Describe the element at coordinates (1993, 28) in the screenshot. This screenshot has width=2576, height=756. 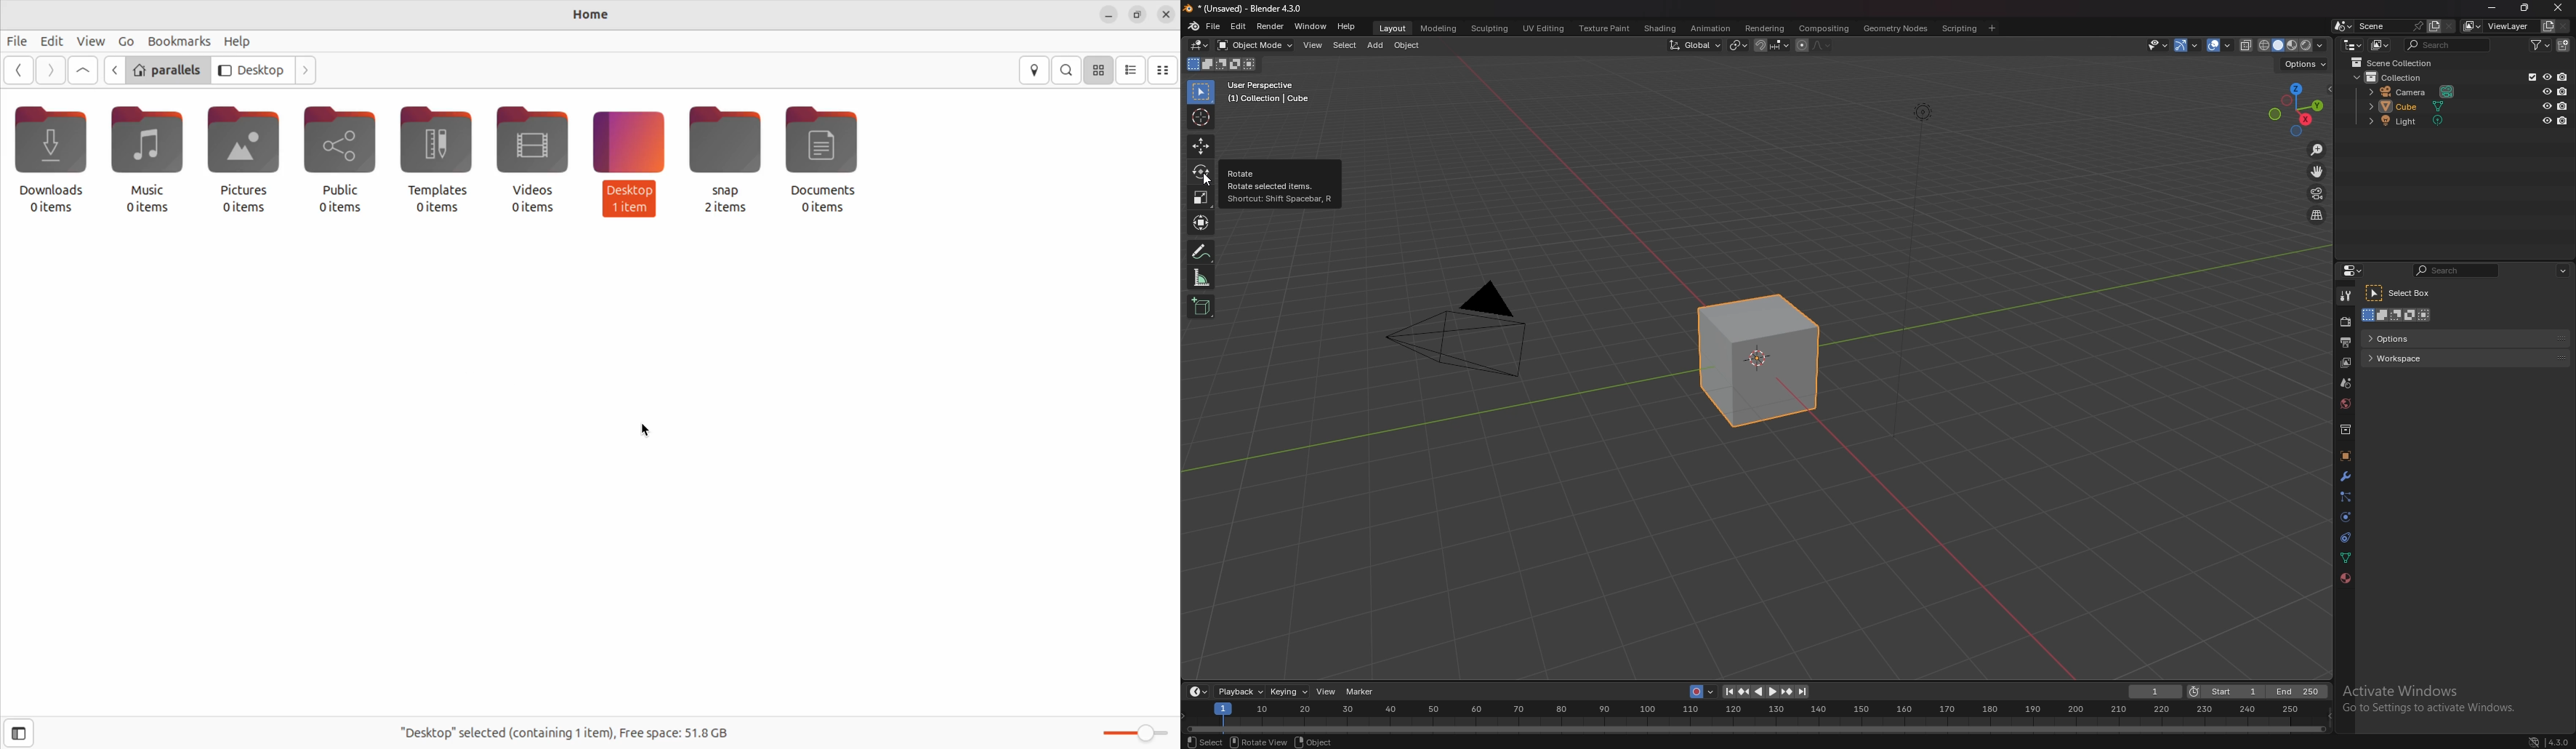
I see `add workspace` at that location.